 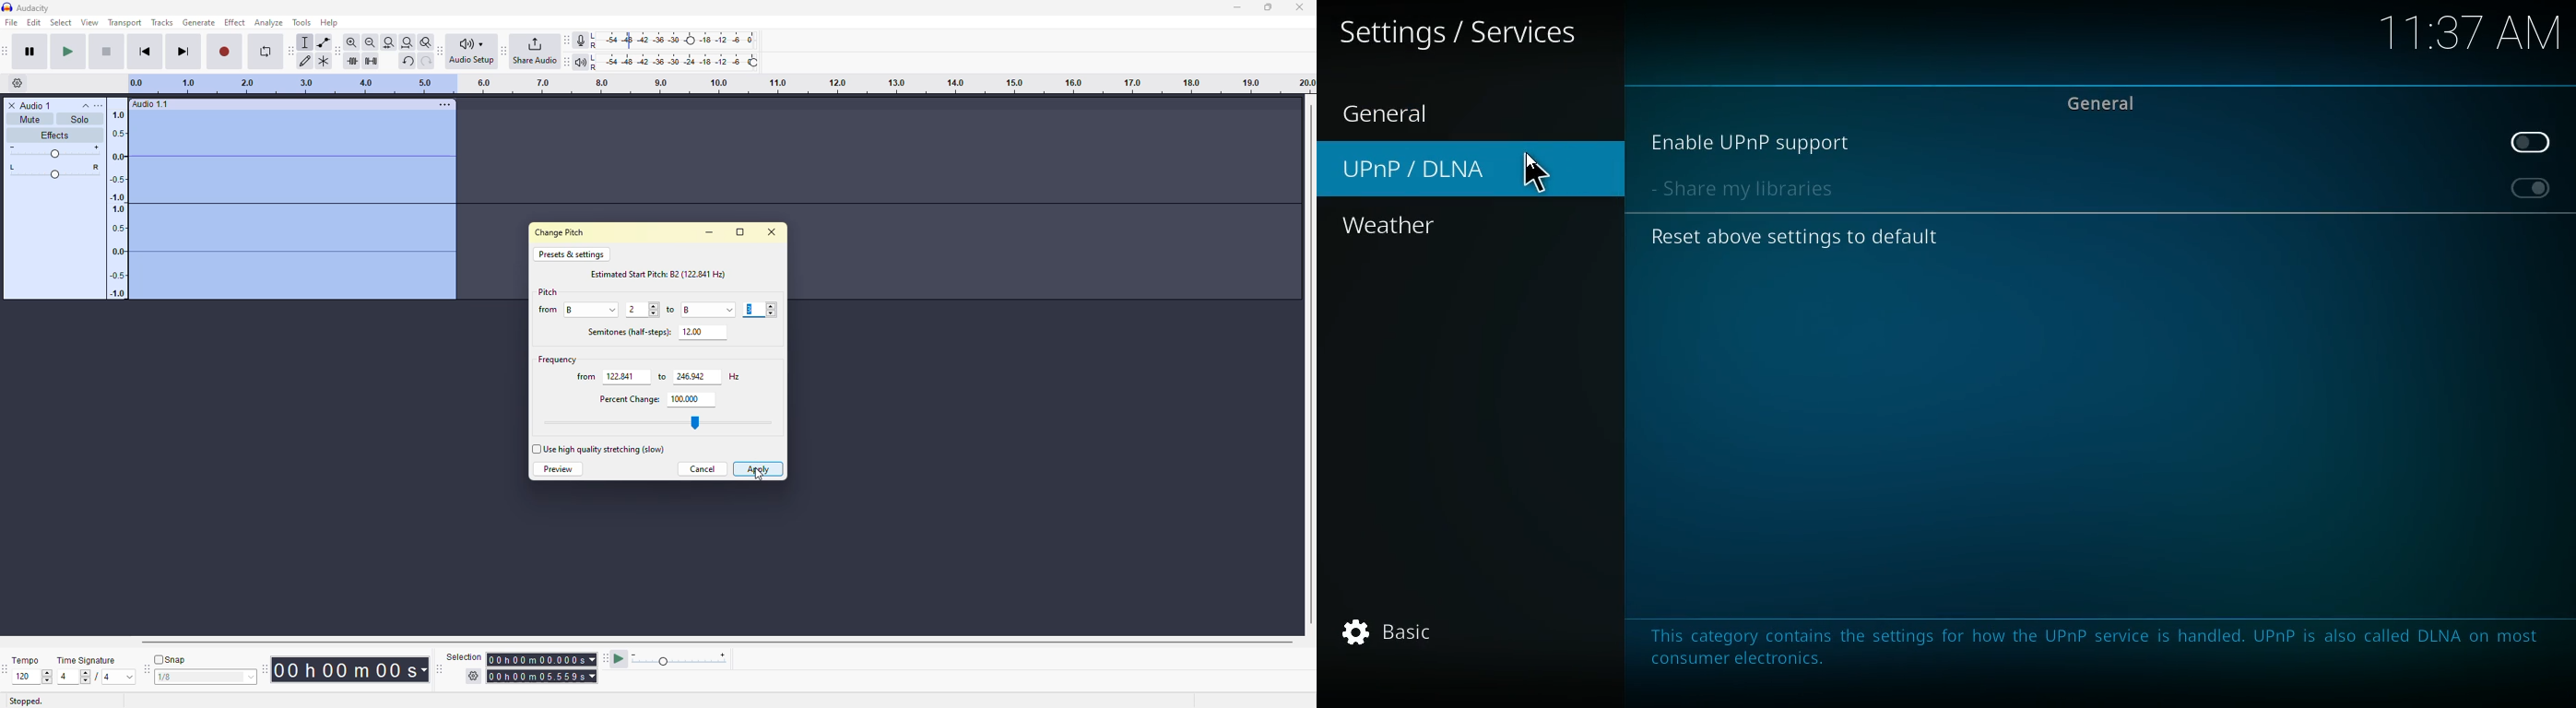 I want to click on more, so click(x=104, y=106).